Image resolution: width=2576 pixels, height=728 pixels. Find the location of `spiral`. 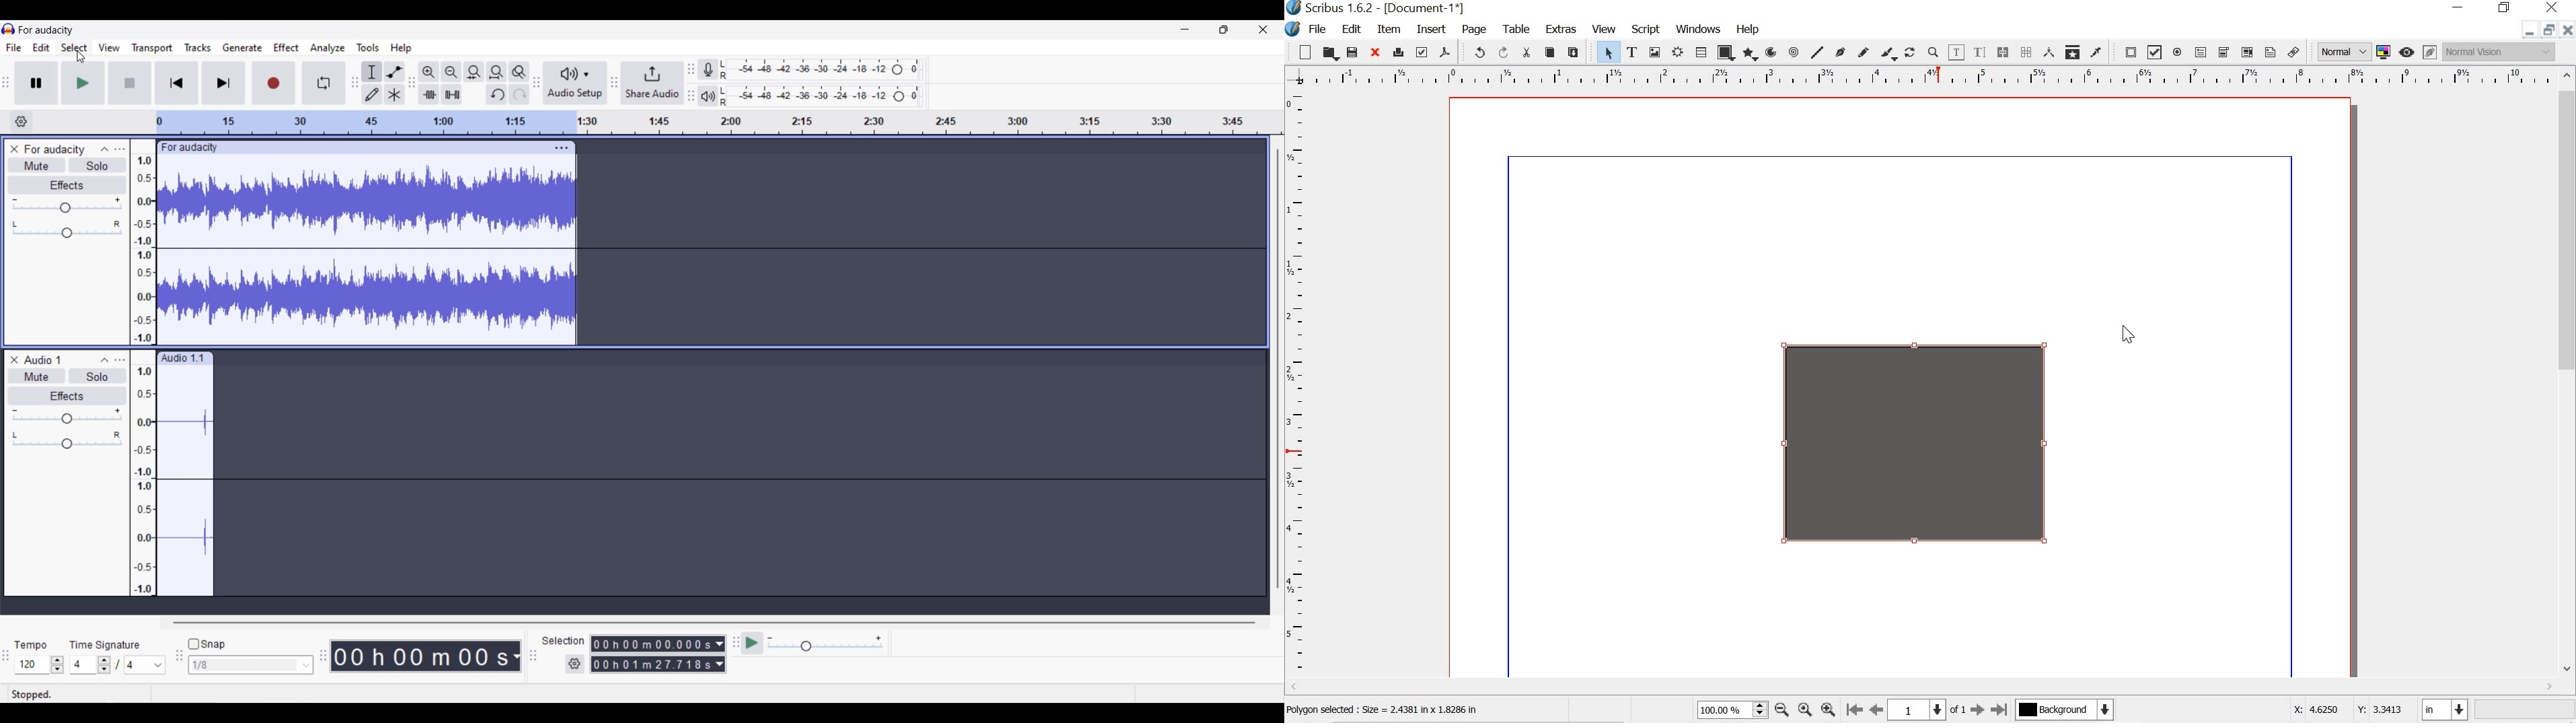

spiral is located at coordinates (1793, 52).